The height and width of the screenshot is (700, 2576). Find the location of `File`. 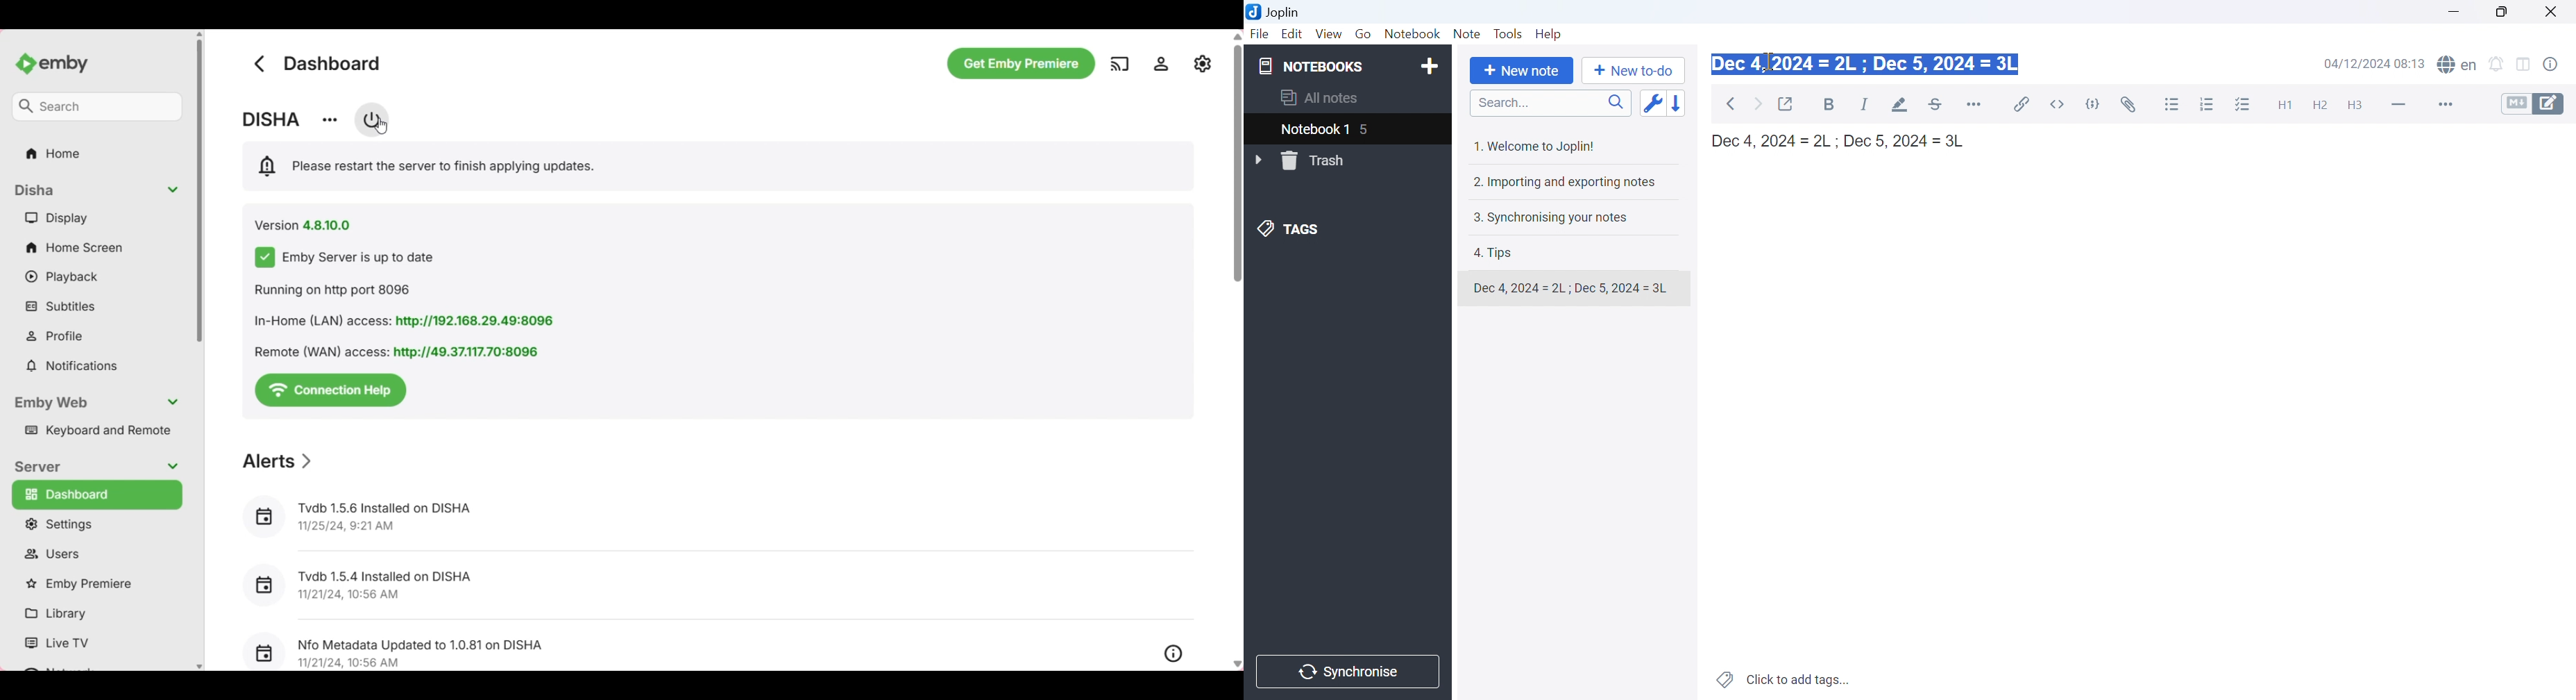

File is located at coordinates (1260, 35).